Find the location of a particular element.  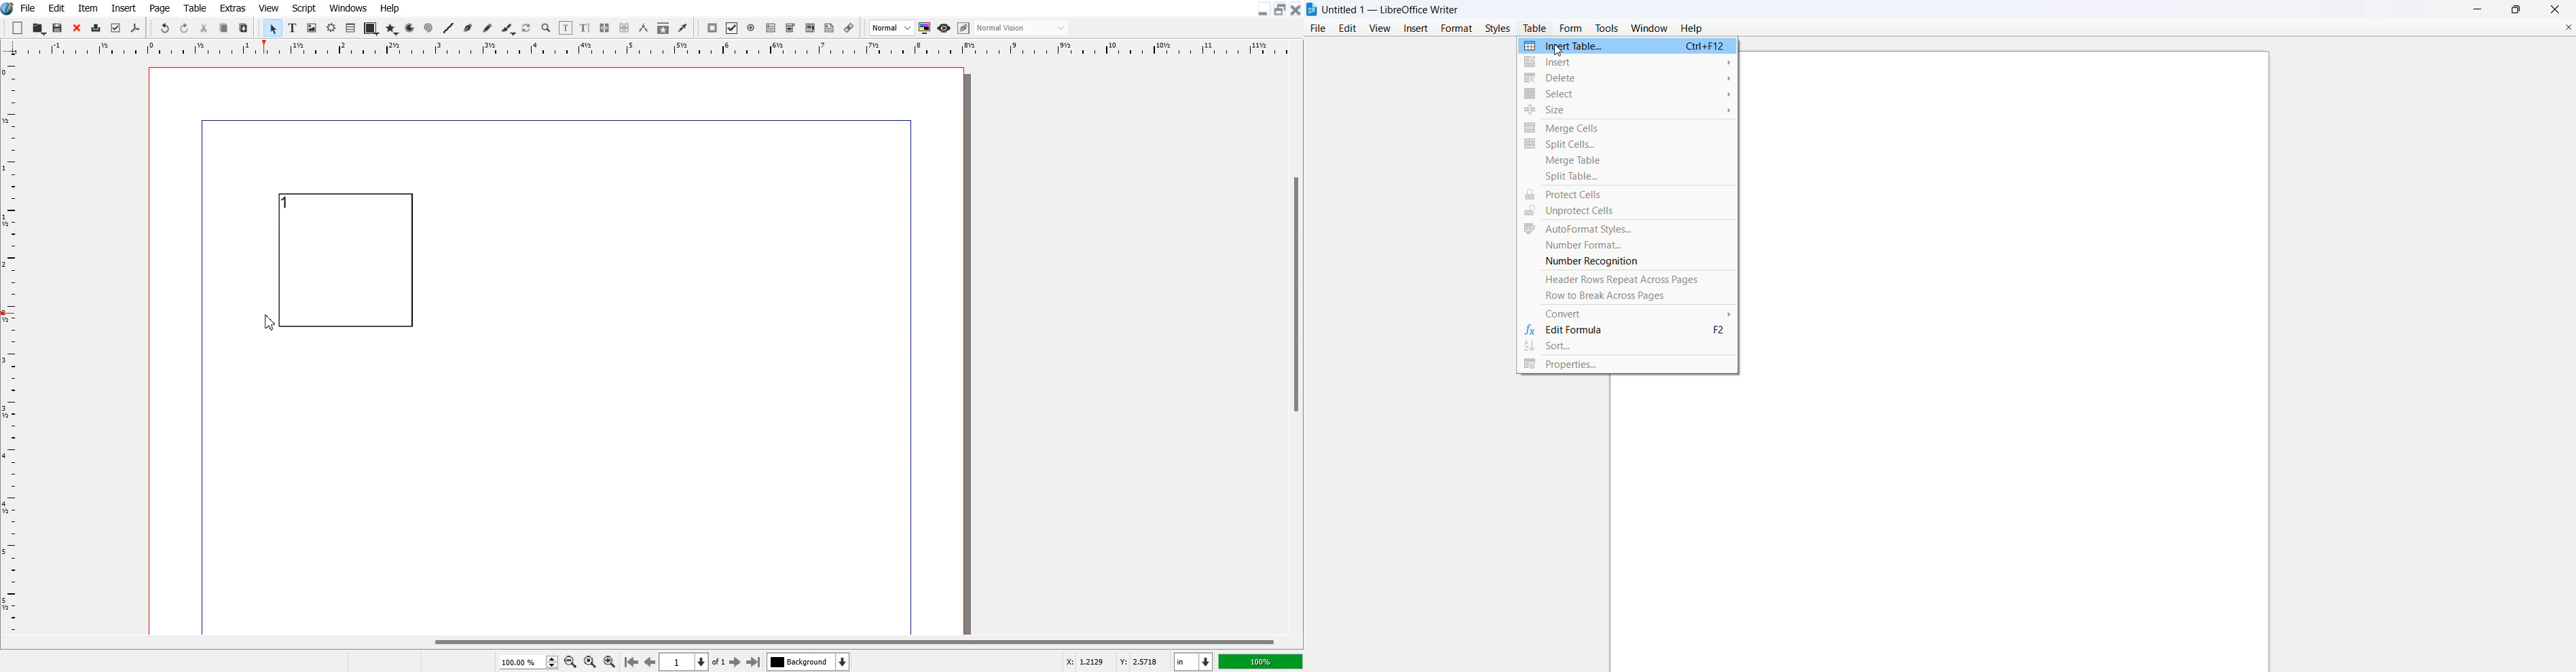

Select current page is located at coordinates (693, 662).